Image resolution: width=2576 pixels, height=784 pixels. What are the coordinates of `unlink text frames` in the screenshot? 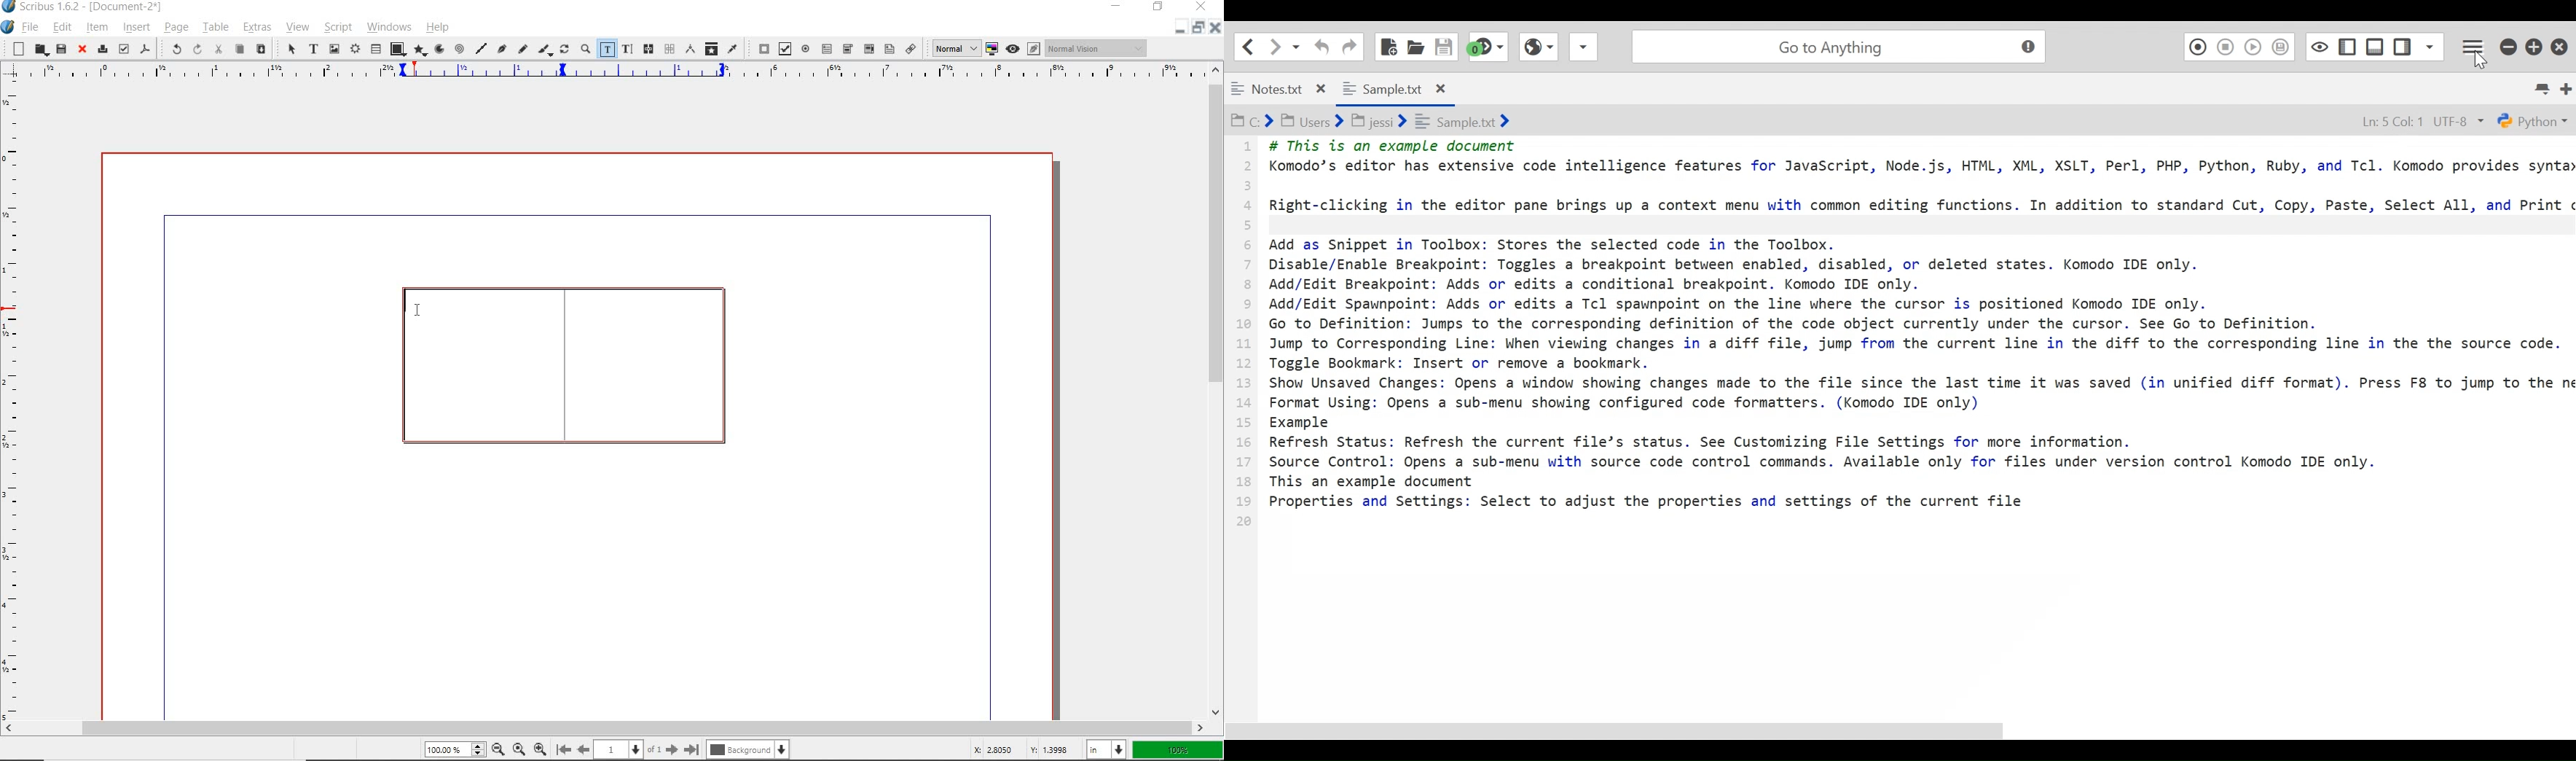 It's located at (669, 50).